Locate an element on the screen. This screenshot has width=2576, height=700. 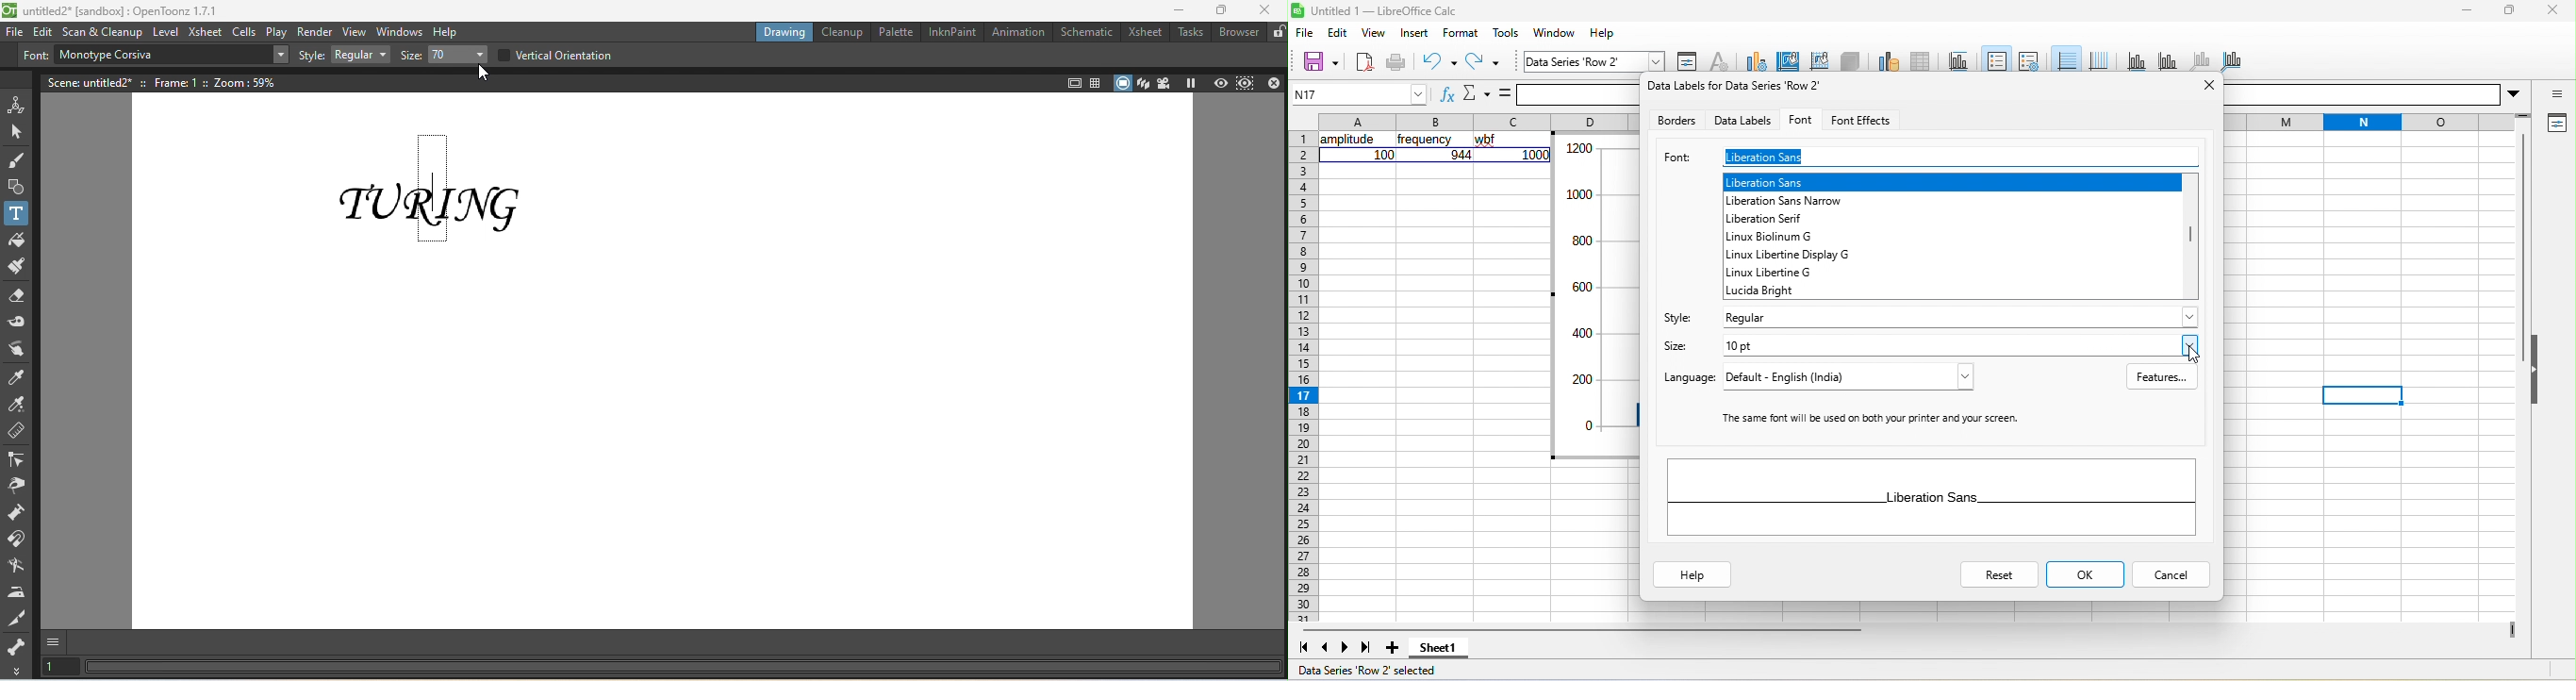
language is located at coordinates (1690, 380).